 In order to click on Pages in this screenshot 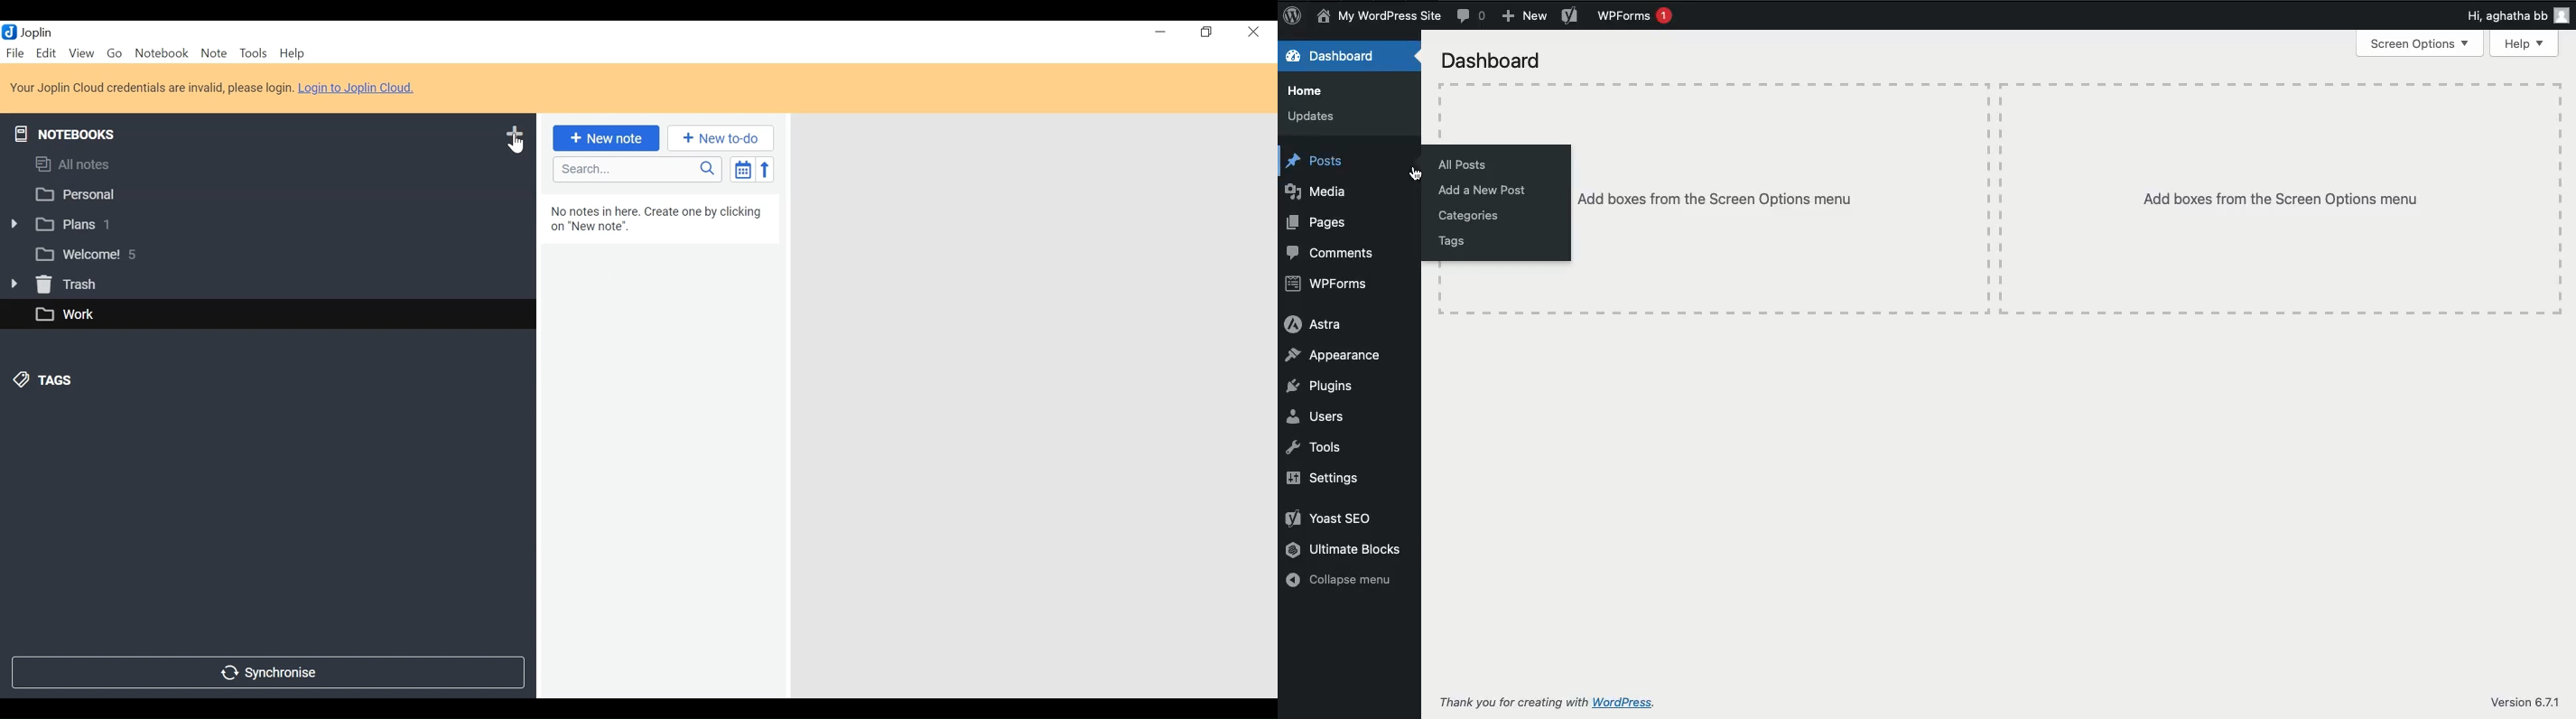, I will do `click(1317, 223)`.